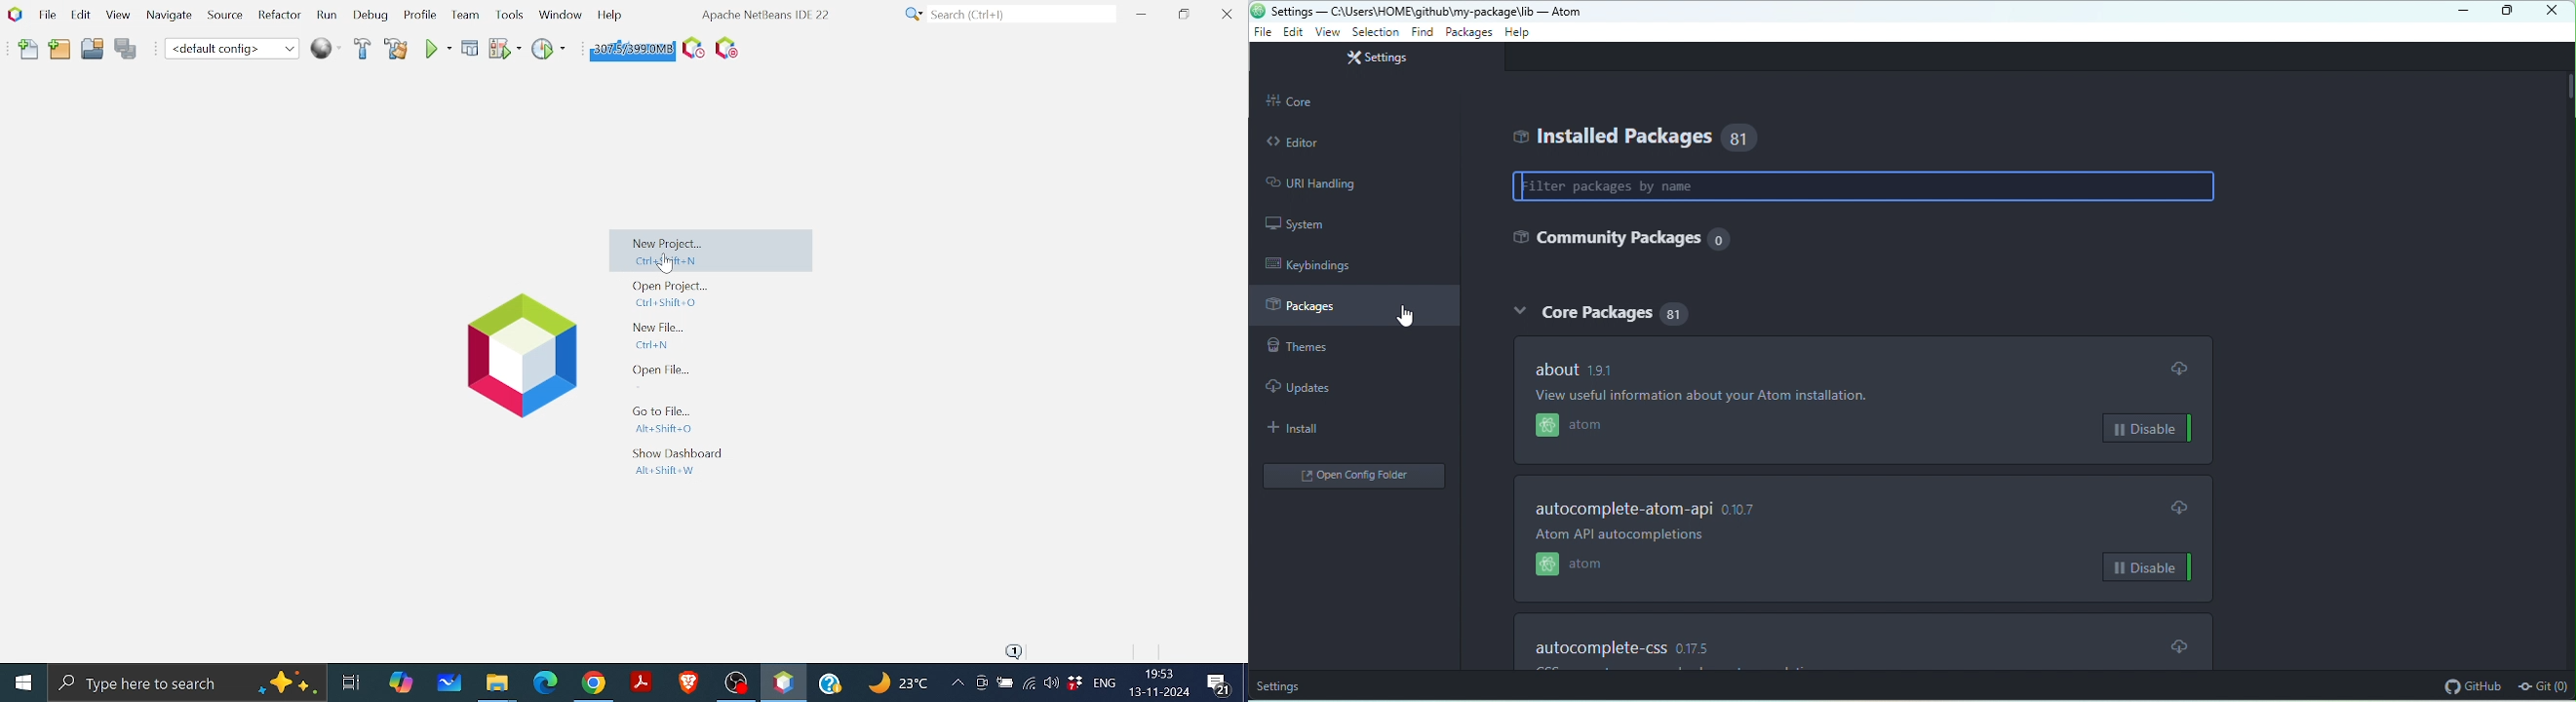 Image resolution: width=2576 pixels, height=728 pixels. Describe the element at coordinates (1258, 10) in the screenshot. I see `atom icon` at that location.